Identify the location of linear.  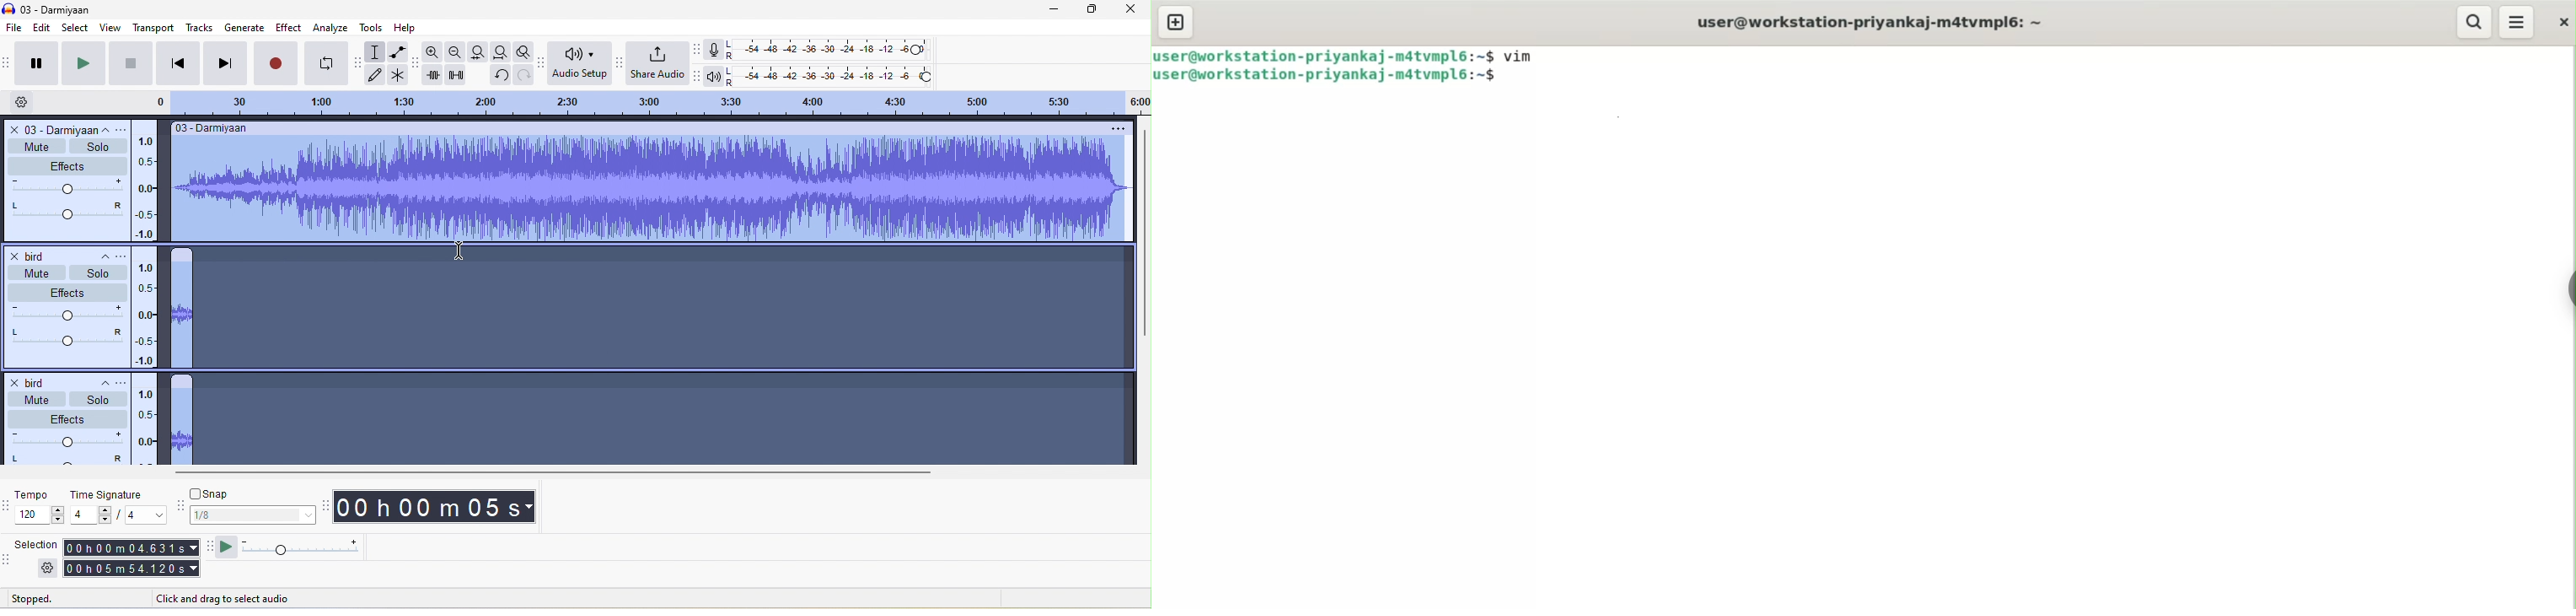
(148, 313).